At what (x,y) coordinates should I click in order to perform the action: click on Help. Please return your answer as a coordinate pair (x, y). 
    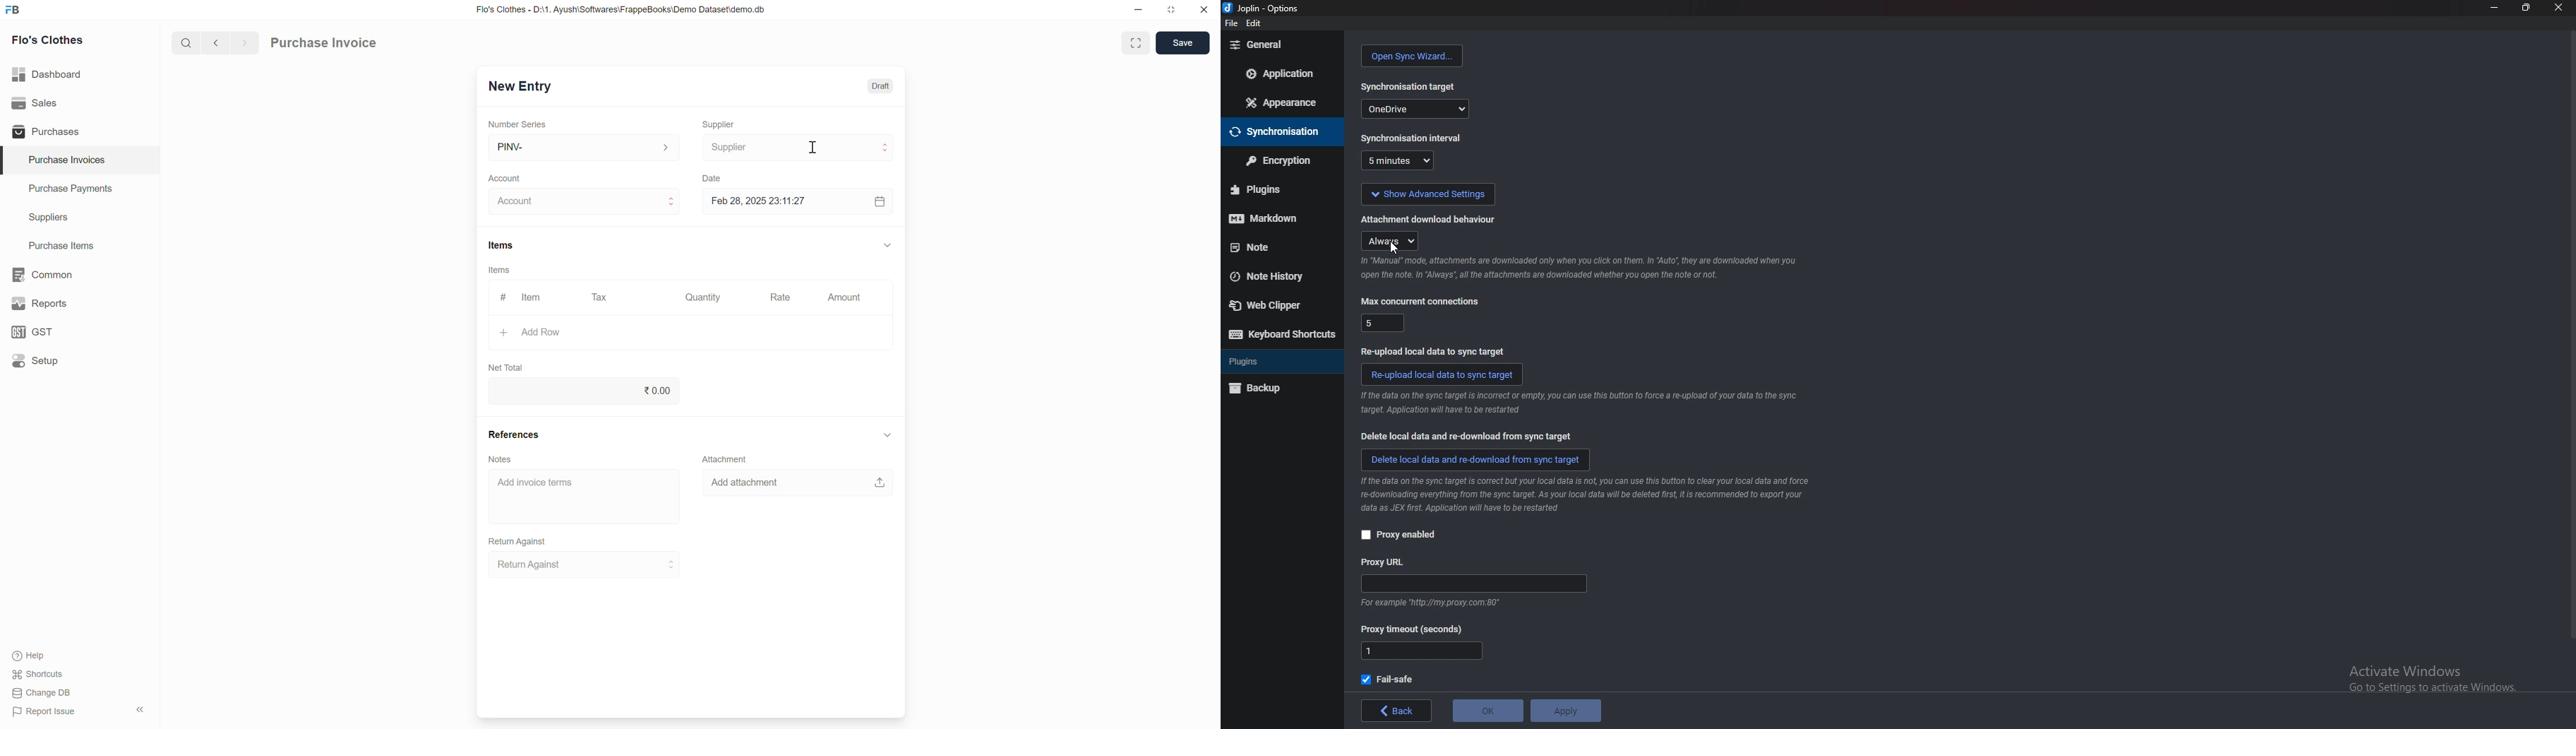
    Looking at the image, I should click on (31, 656).